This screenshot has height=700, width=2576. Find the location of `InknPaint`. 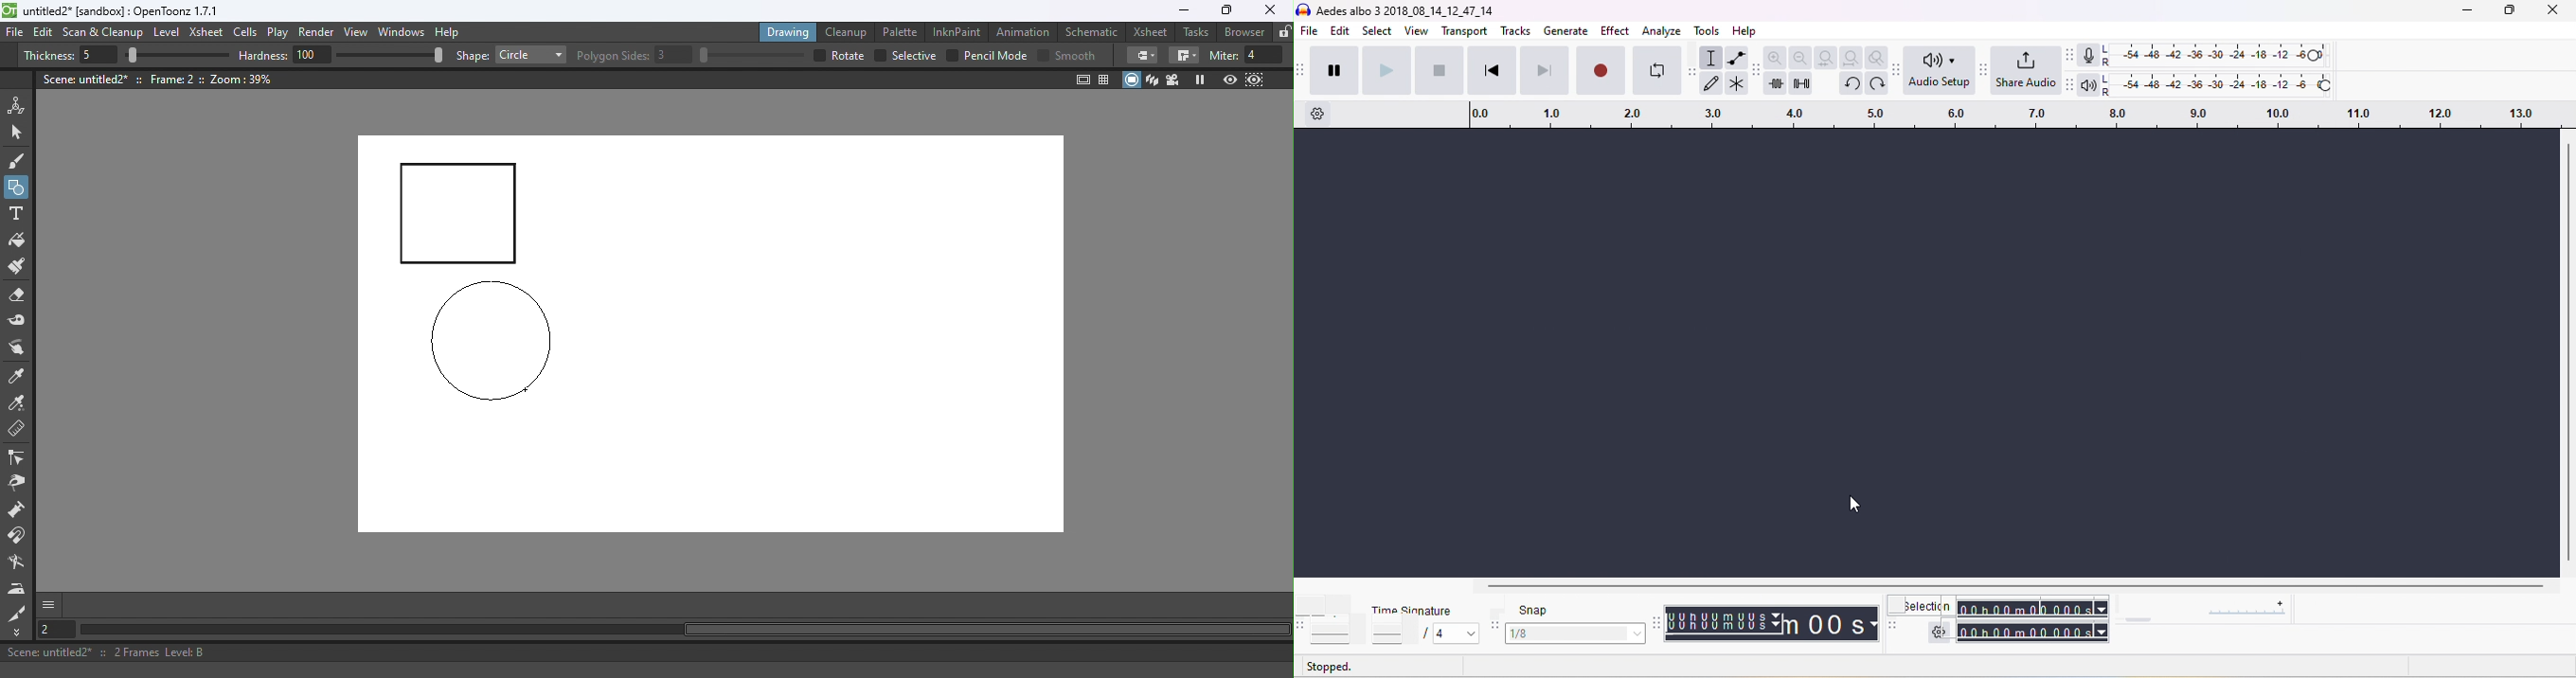

InknPaint is located at coordinates (957, 30).